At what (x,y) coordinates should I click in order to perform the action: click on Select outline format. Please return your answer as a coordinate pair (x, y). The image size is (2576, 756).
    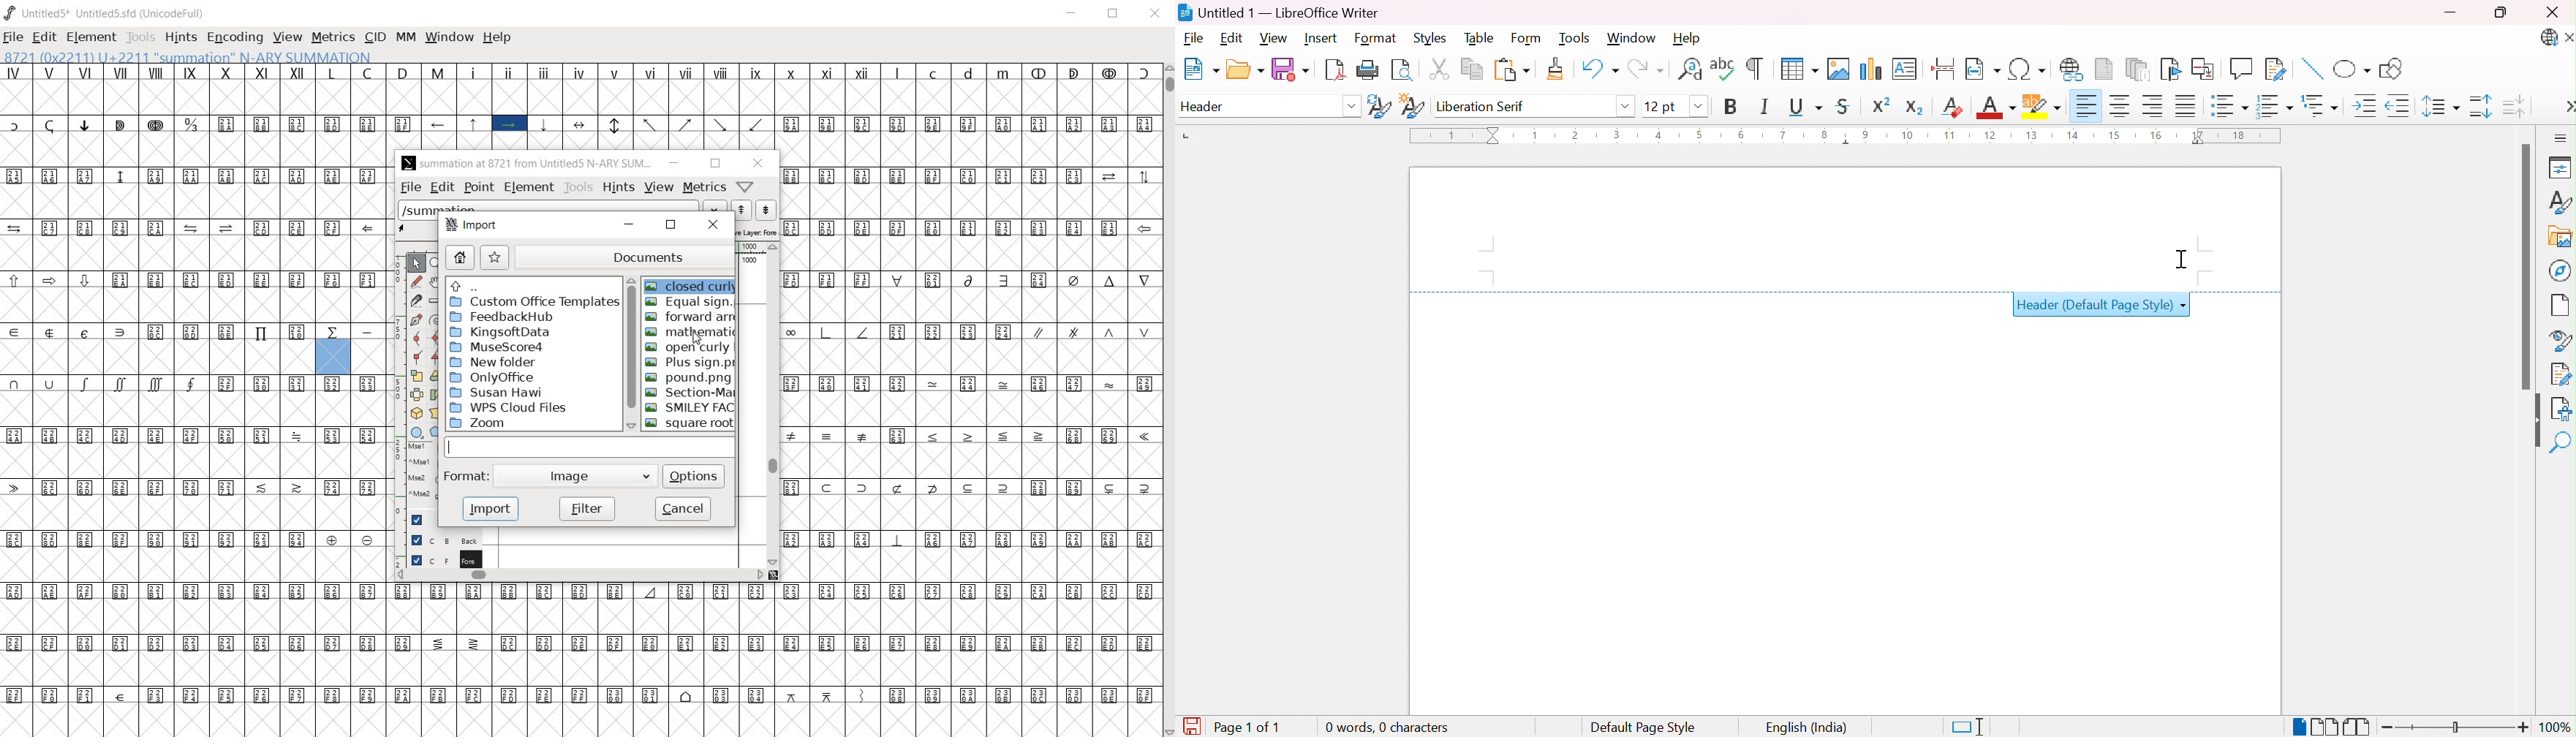
    Looking at the image, I should click on (2322, 105).